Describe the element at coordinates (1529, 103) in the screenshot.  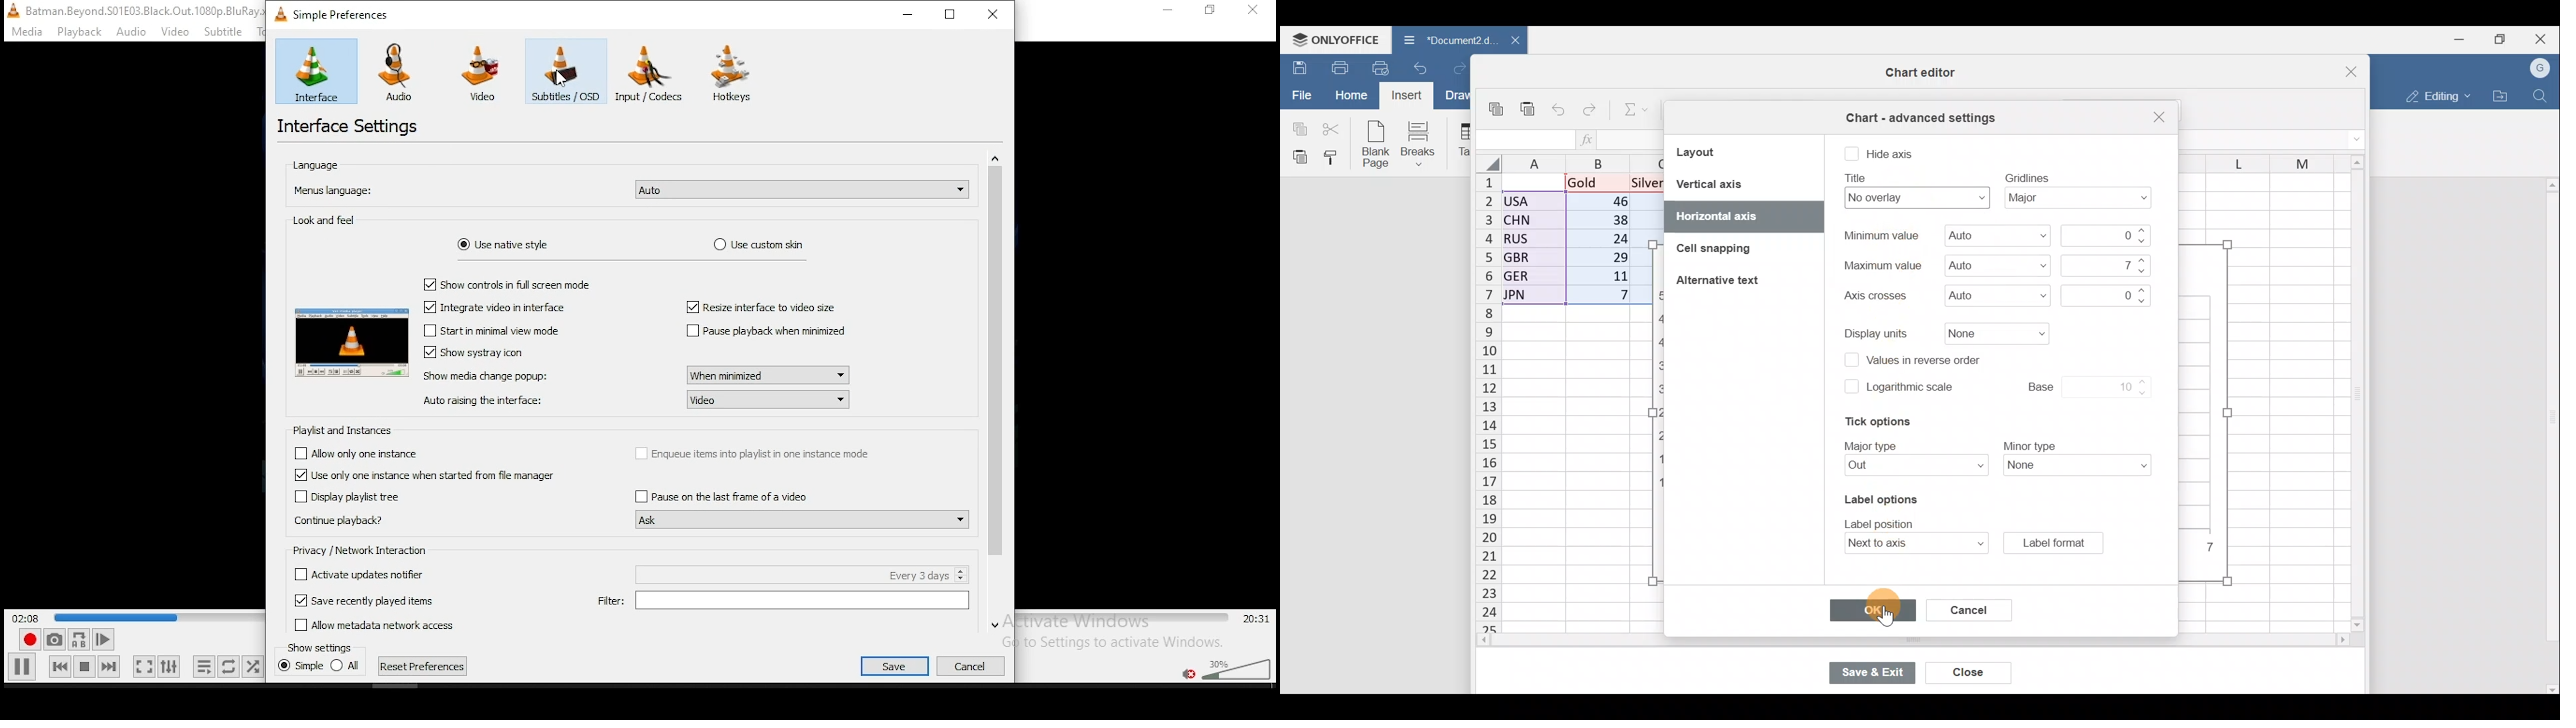
I see `Paste` at that location.